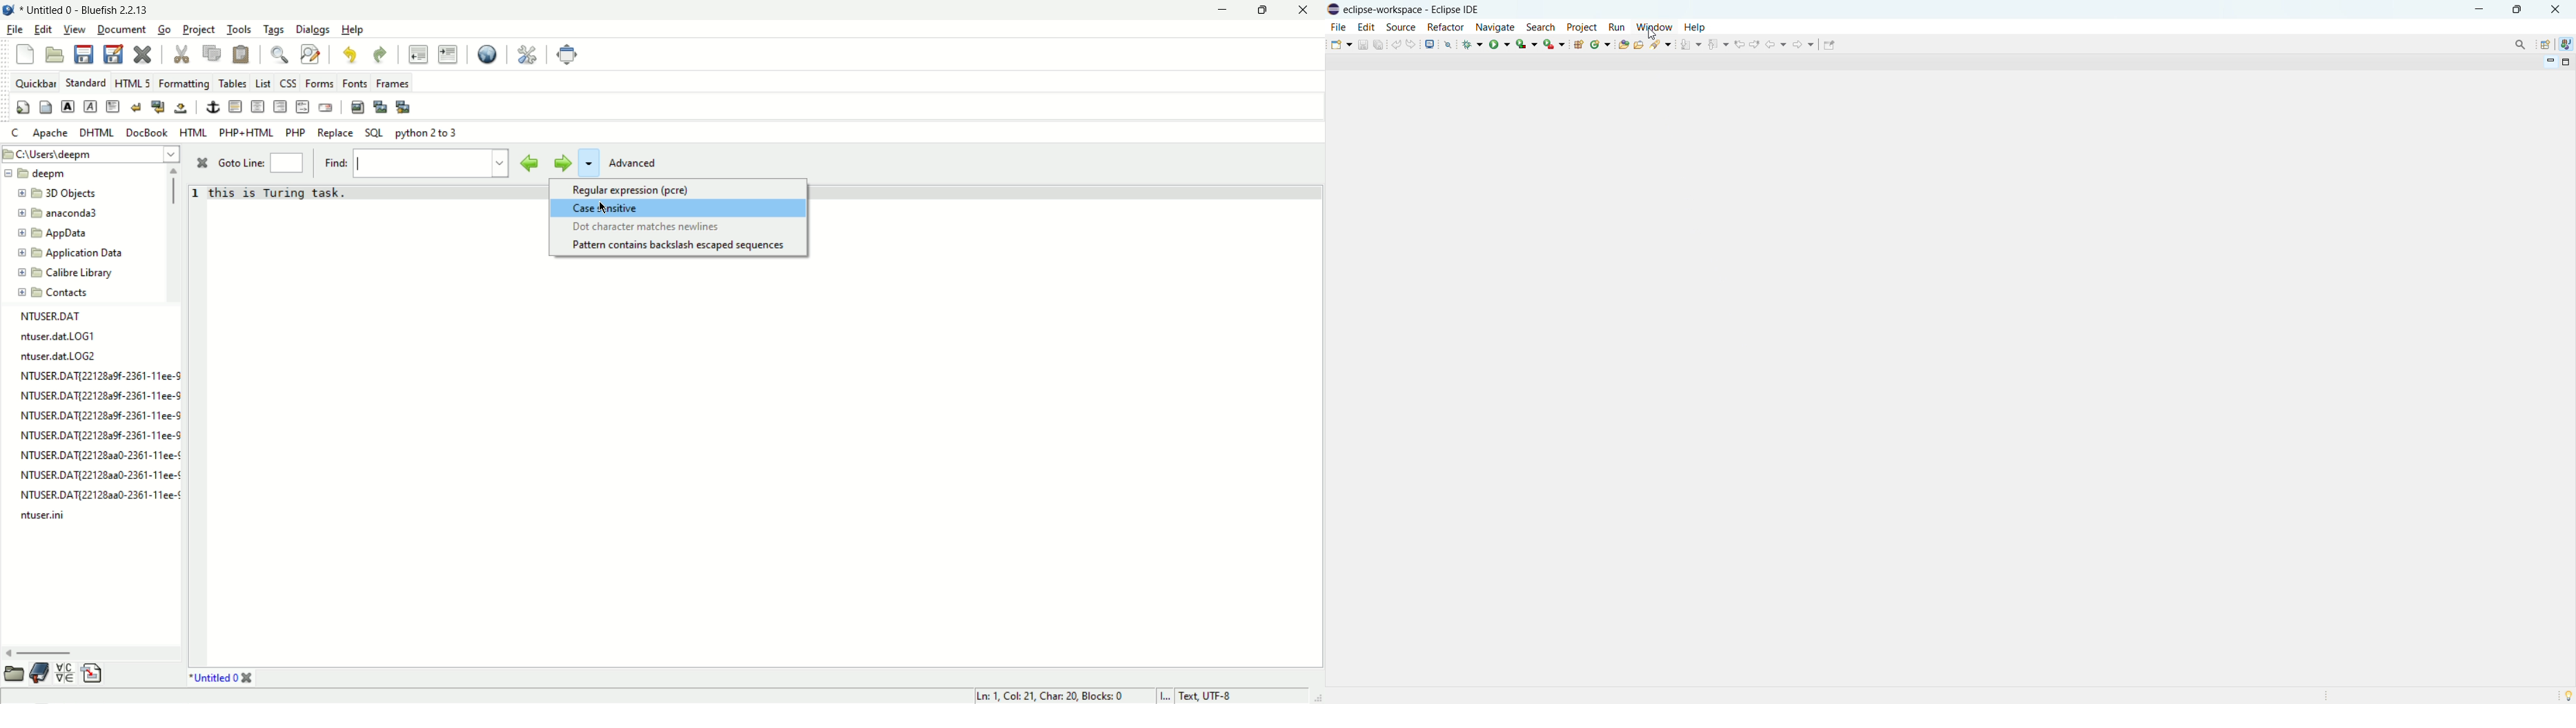 Image resolution: width=2576 pixels, height=728 pixels. Describe the element at coordinates (82, 54) in the screenshot. I see `save` at that location.